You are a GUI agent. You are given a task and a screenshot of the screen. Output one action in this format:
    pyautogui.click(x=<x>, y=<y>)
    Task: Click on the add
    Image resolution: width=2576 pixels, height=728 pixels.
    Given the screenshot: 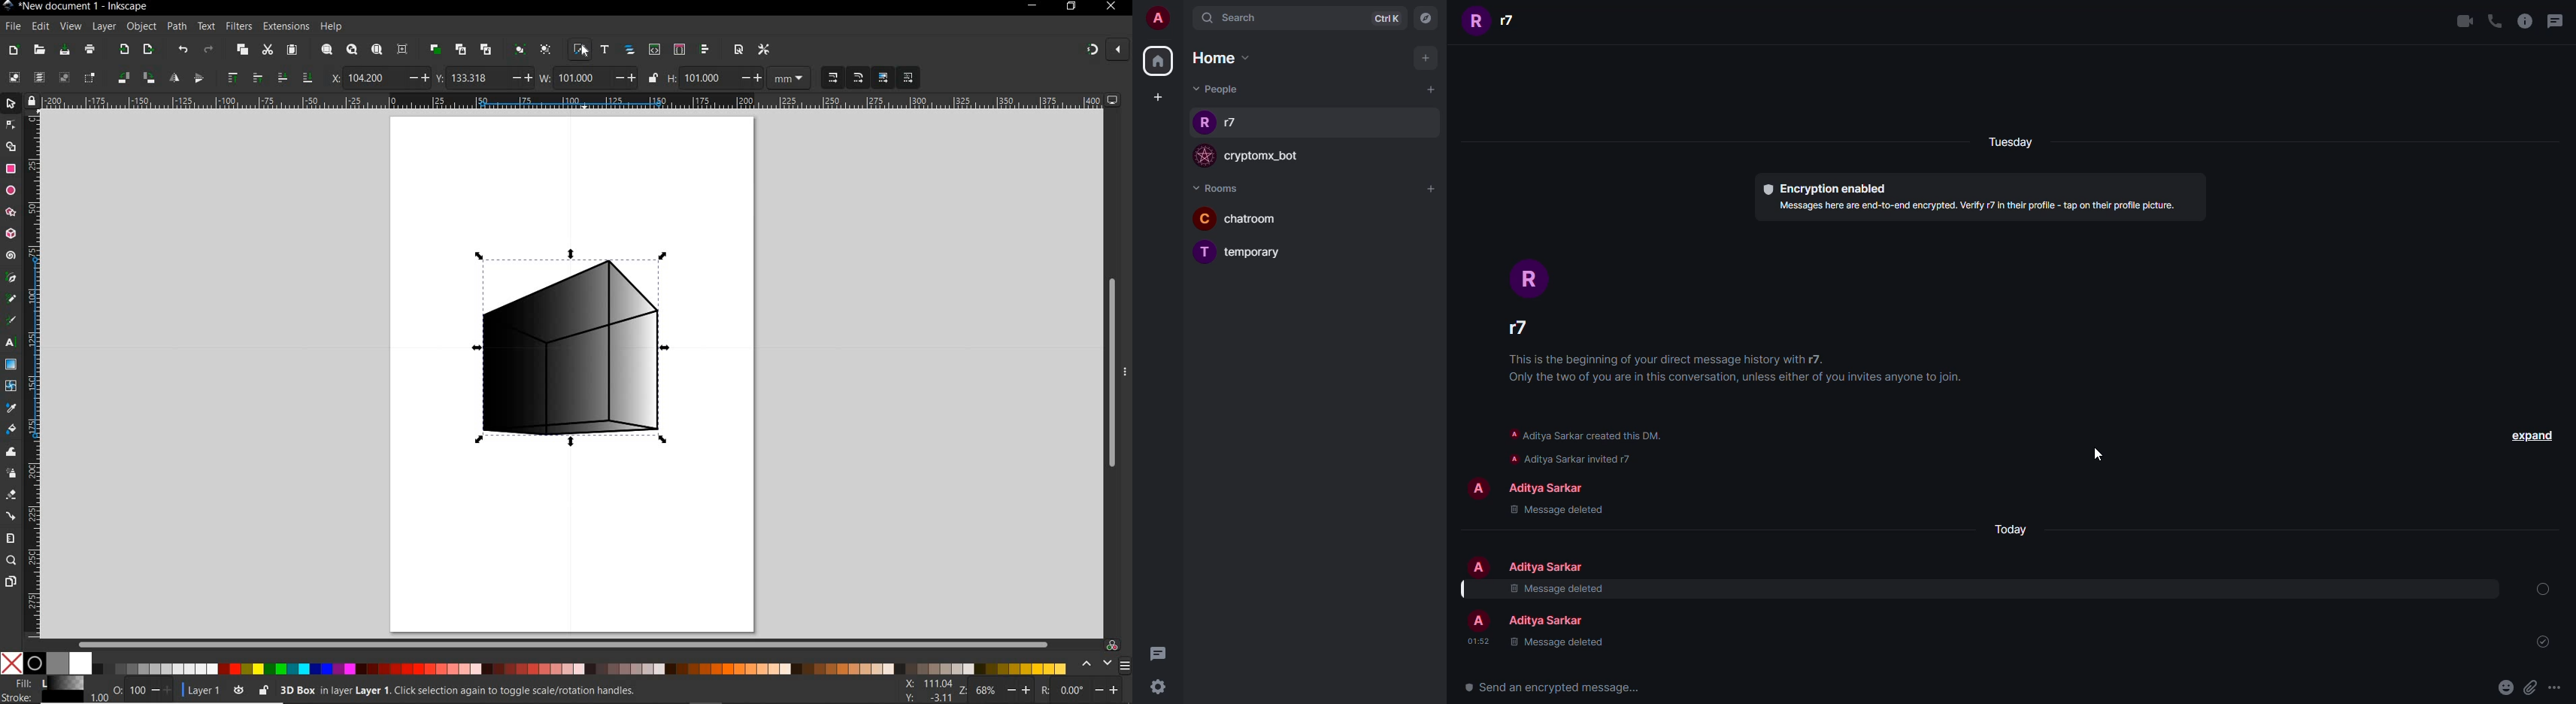 What is the action you would take?
    pyautogui.click(x=1425, y=56)
    